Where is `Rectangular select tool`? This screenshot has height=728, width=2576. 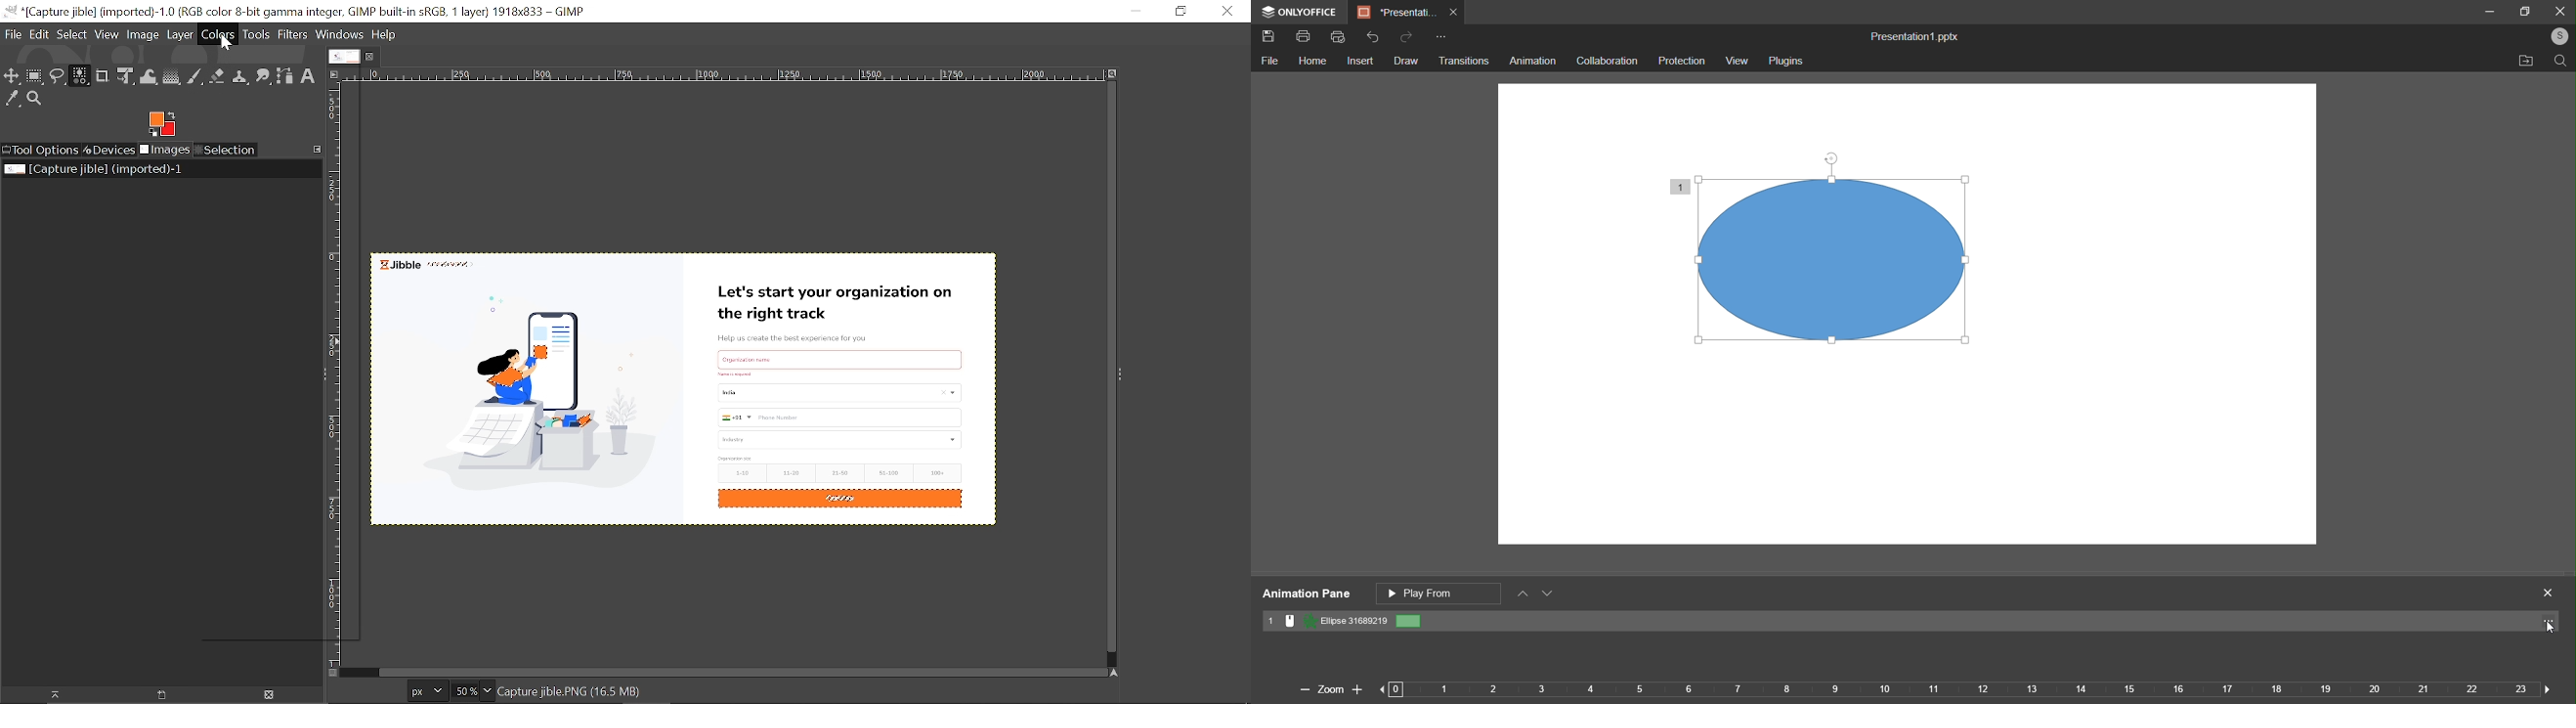
Rectangular select tool is located at coordinates (35, 78).